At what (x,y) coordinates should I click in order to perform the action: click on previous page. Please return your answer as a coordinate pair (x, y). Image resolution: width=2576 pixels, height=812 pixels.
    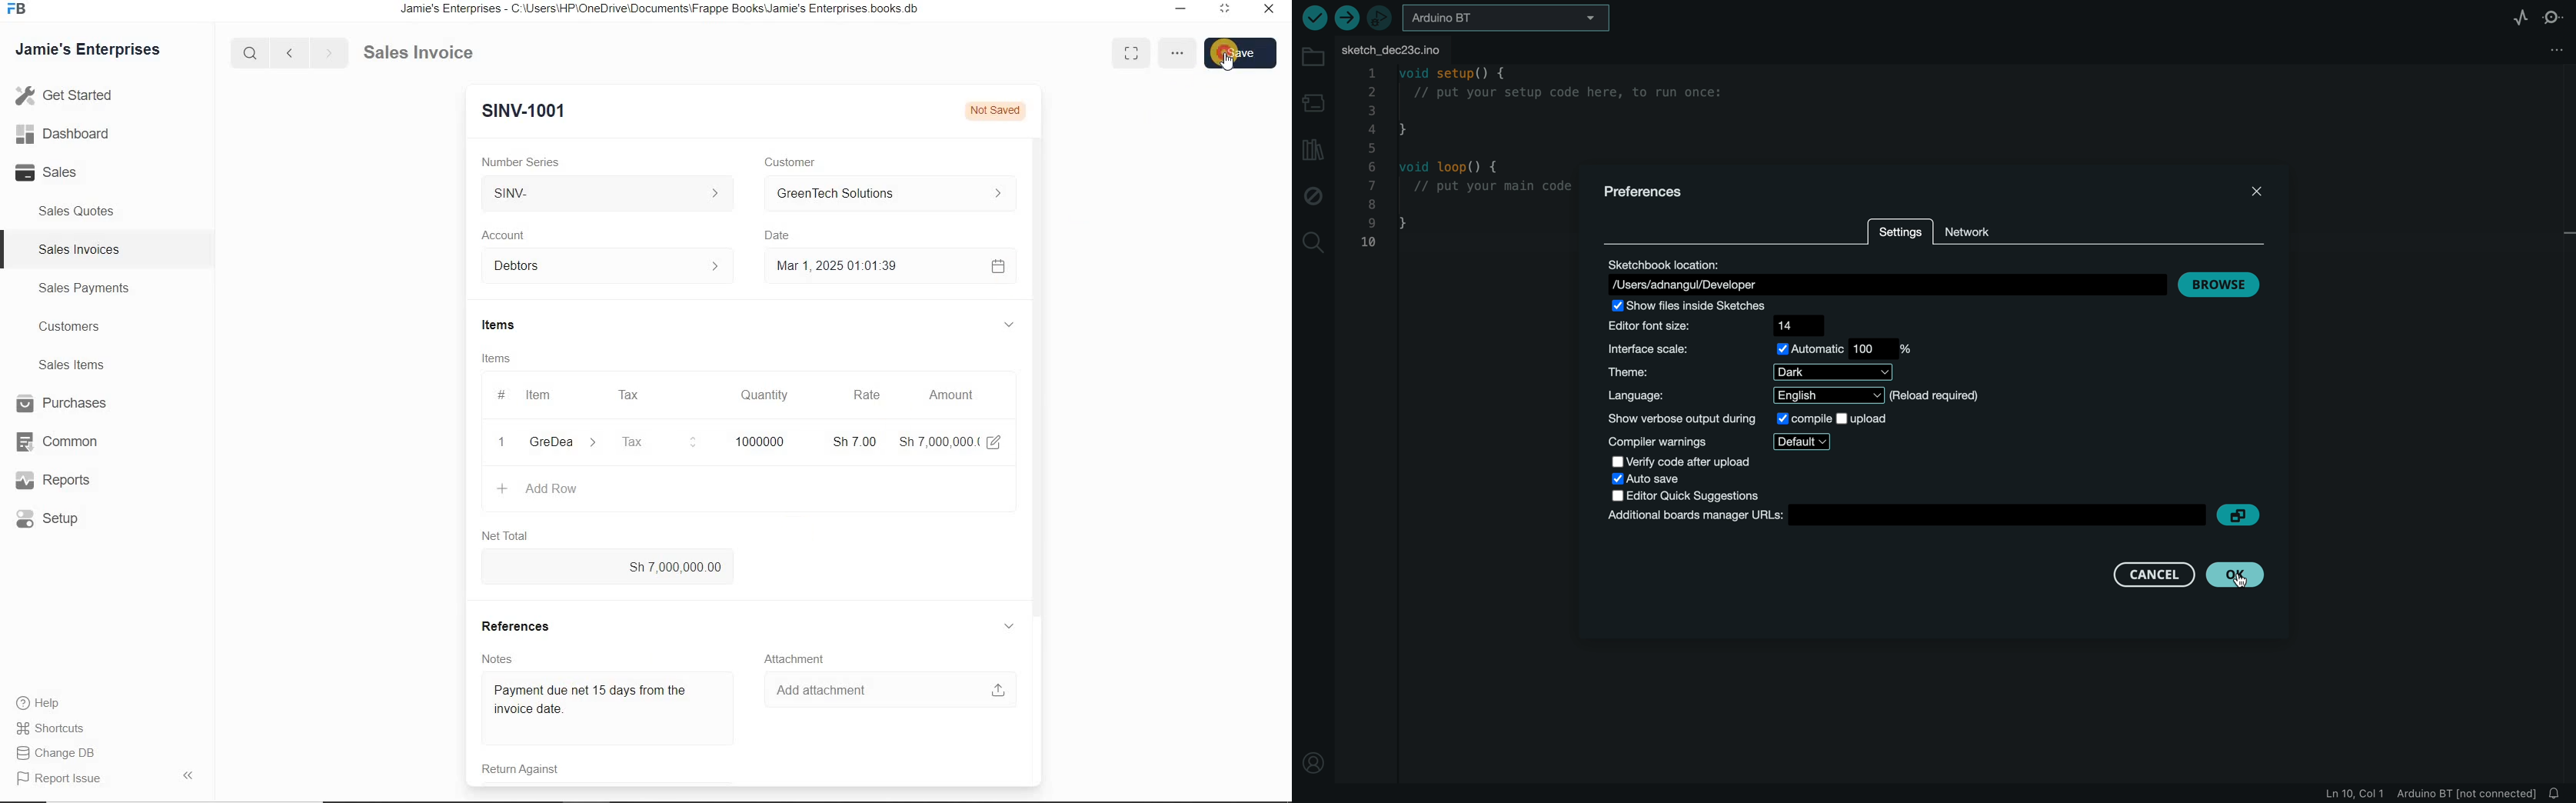
    Looking at the image, I should click on (288, 53).